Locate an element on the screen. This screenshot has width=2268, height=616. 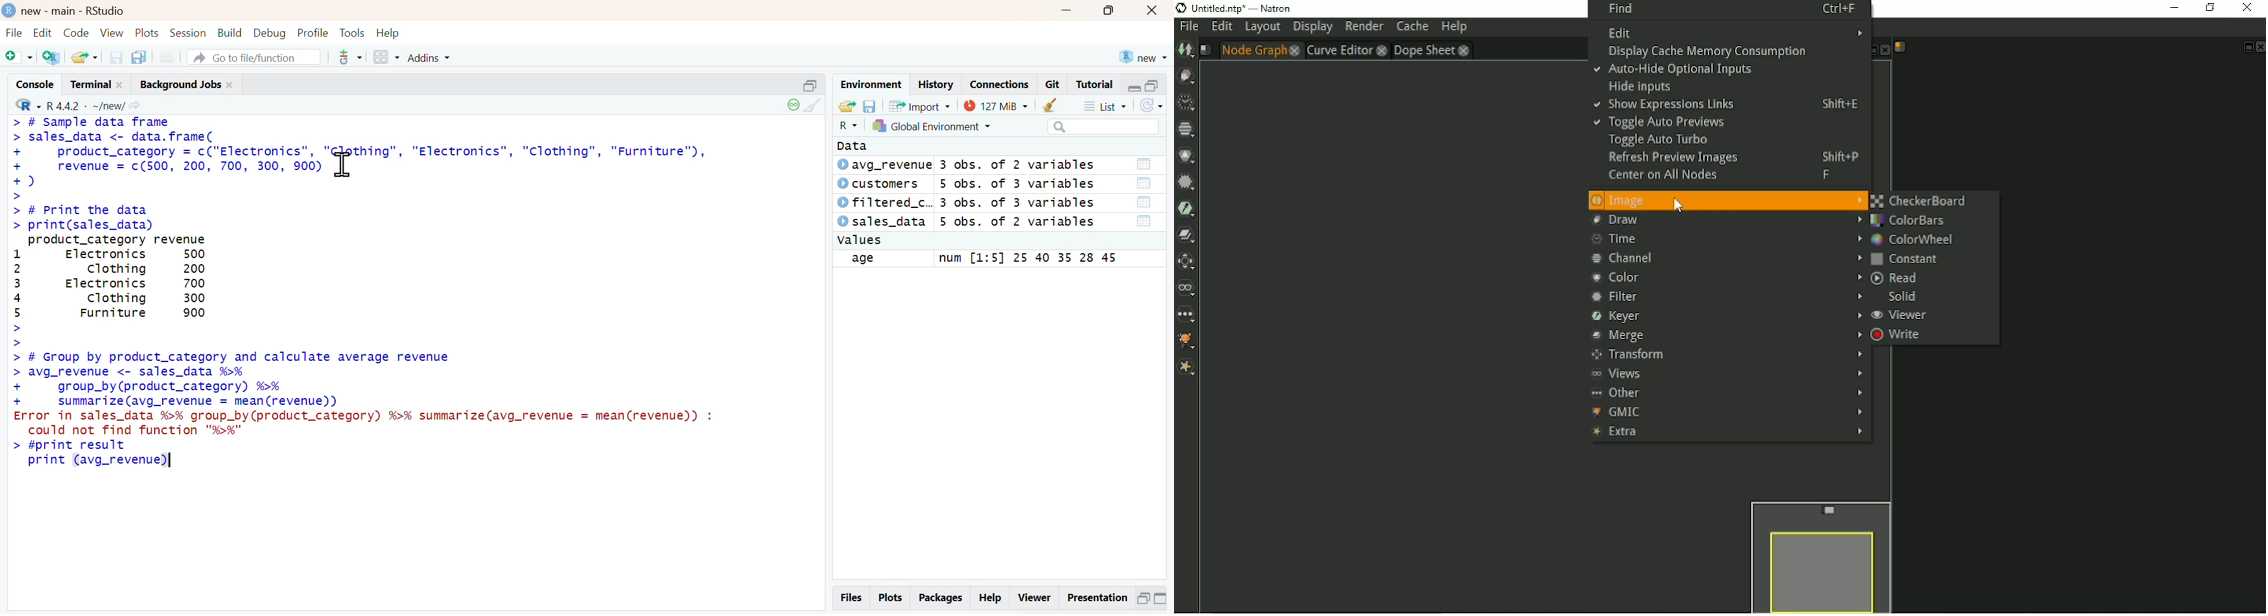
Import Dataset is located at coordinates (921, 106).